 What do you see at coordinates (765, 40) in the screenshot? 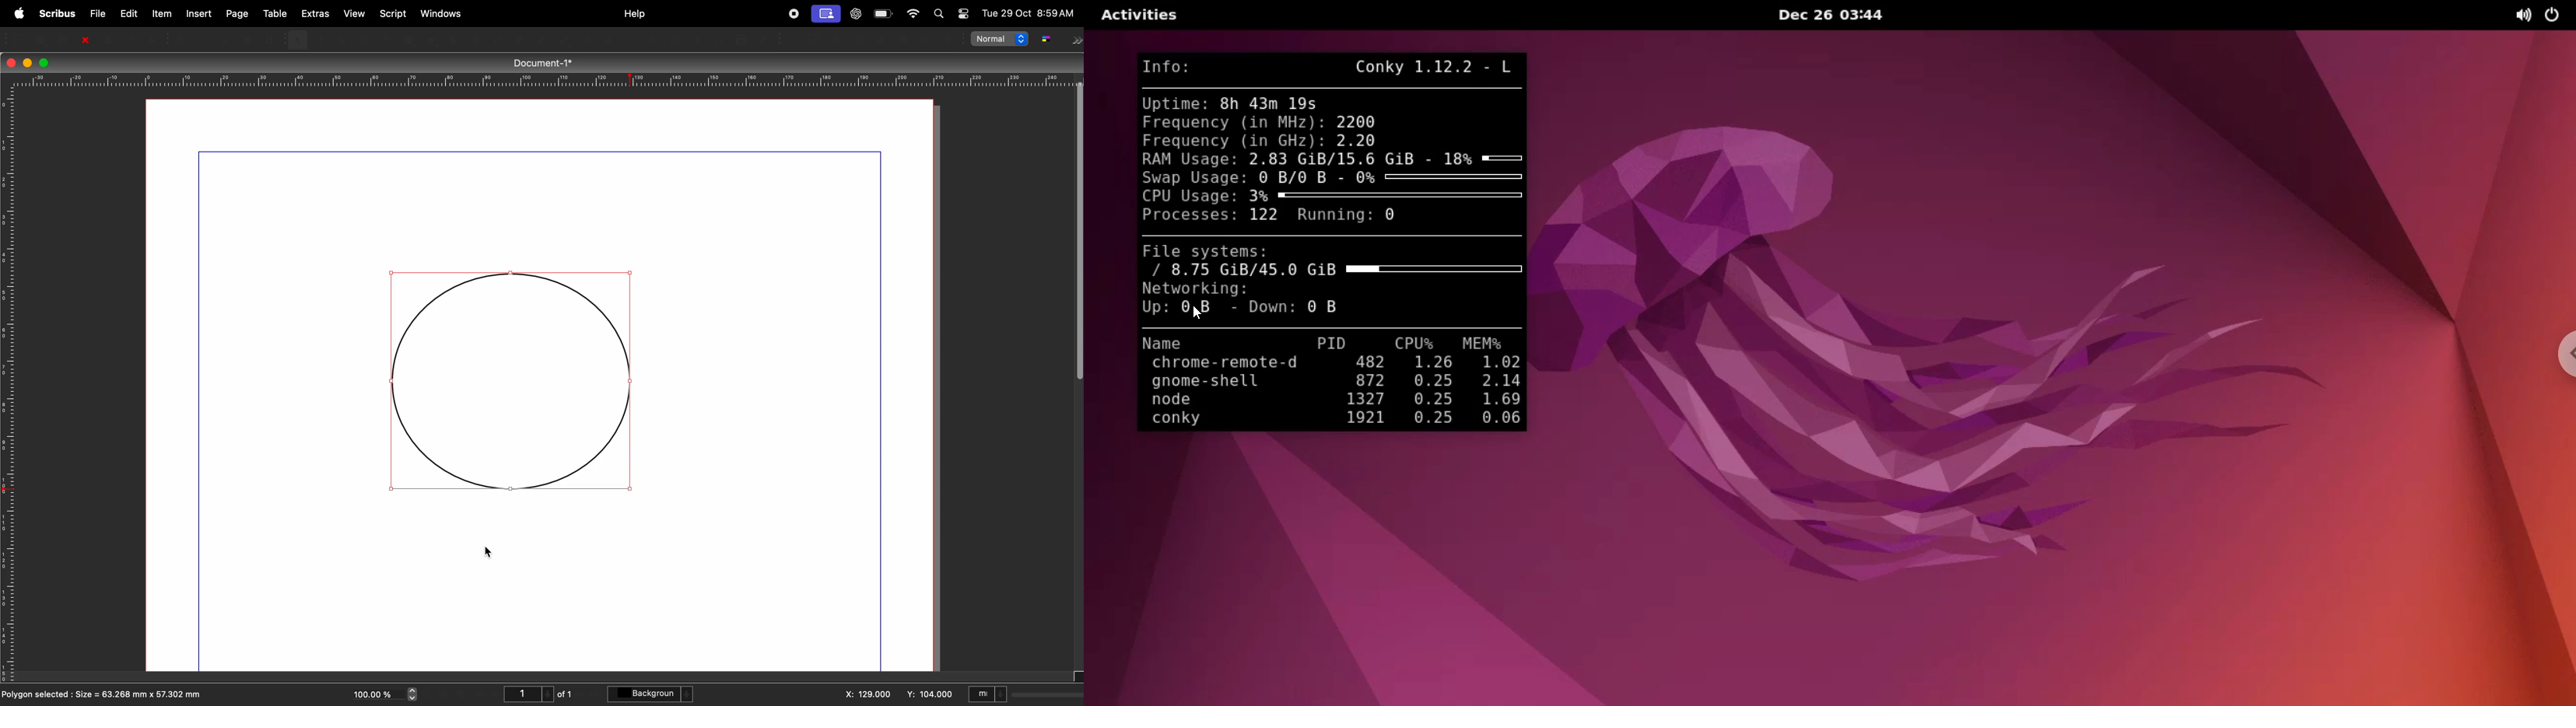
I see `eyedropper` at bounding box center [765, 40].